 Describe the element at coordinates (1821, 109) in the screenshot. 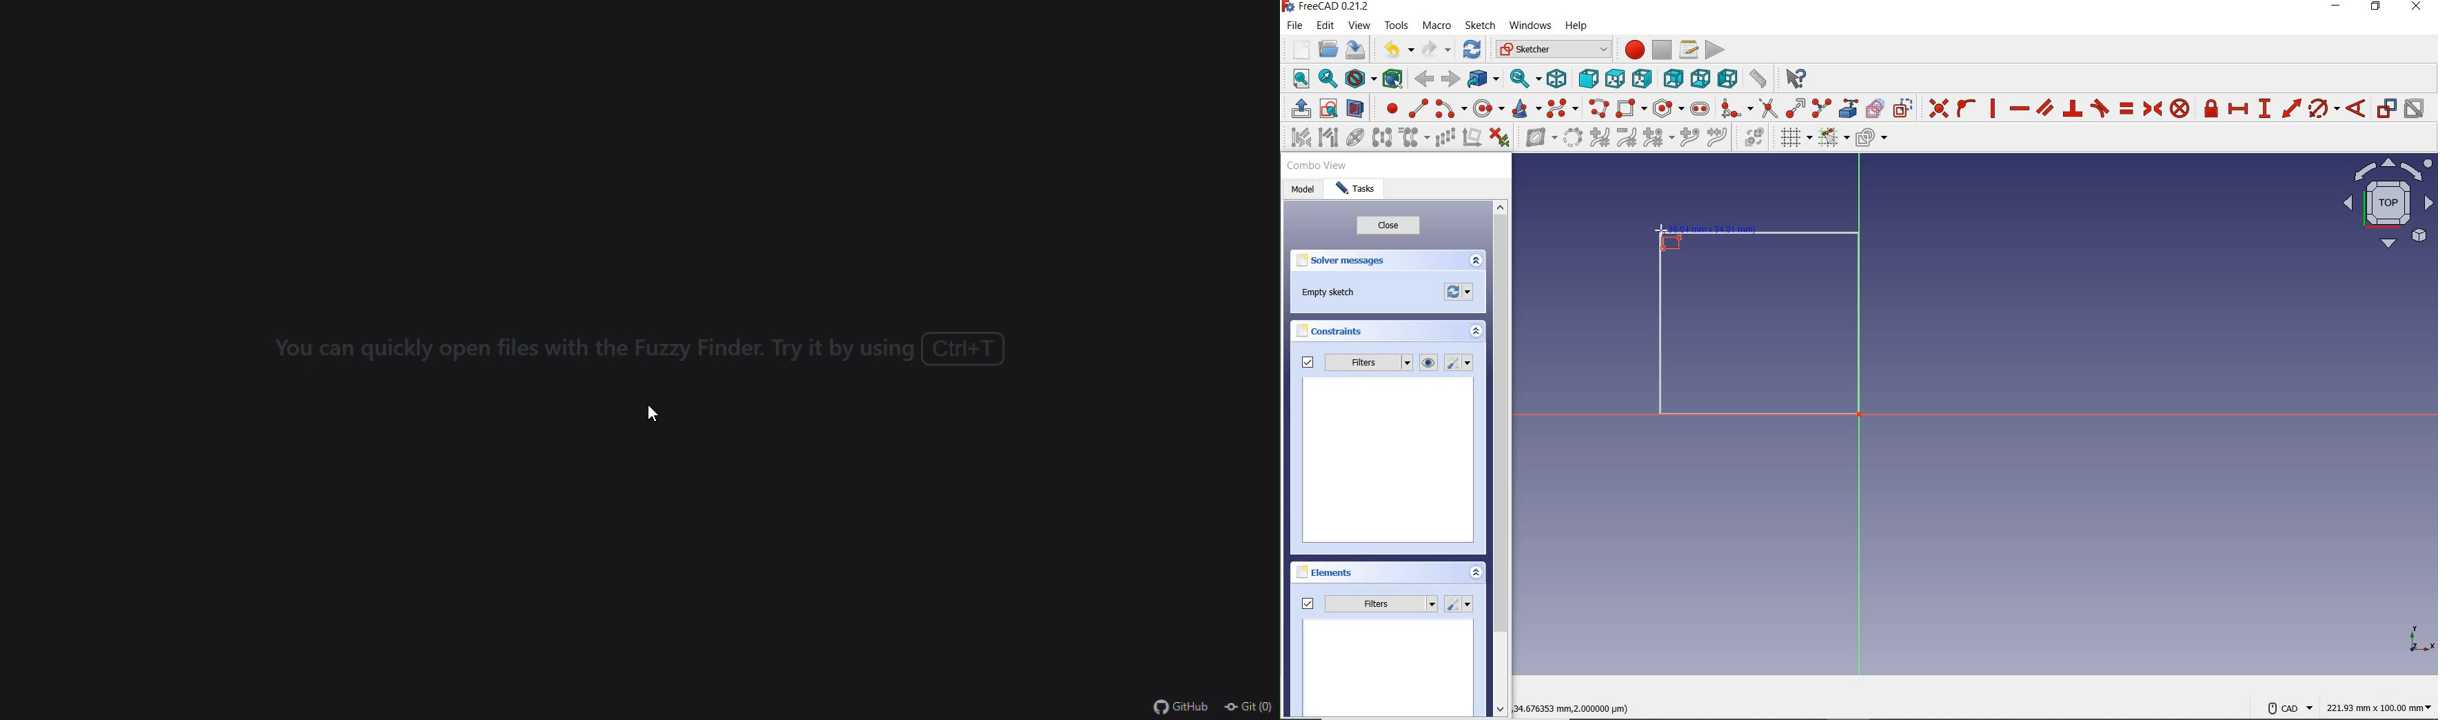

I see `split edge` at that location.